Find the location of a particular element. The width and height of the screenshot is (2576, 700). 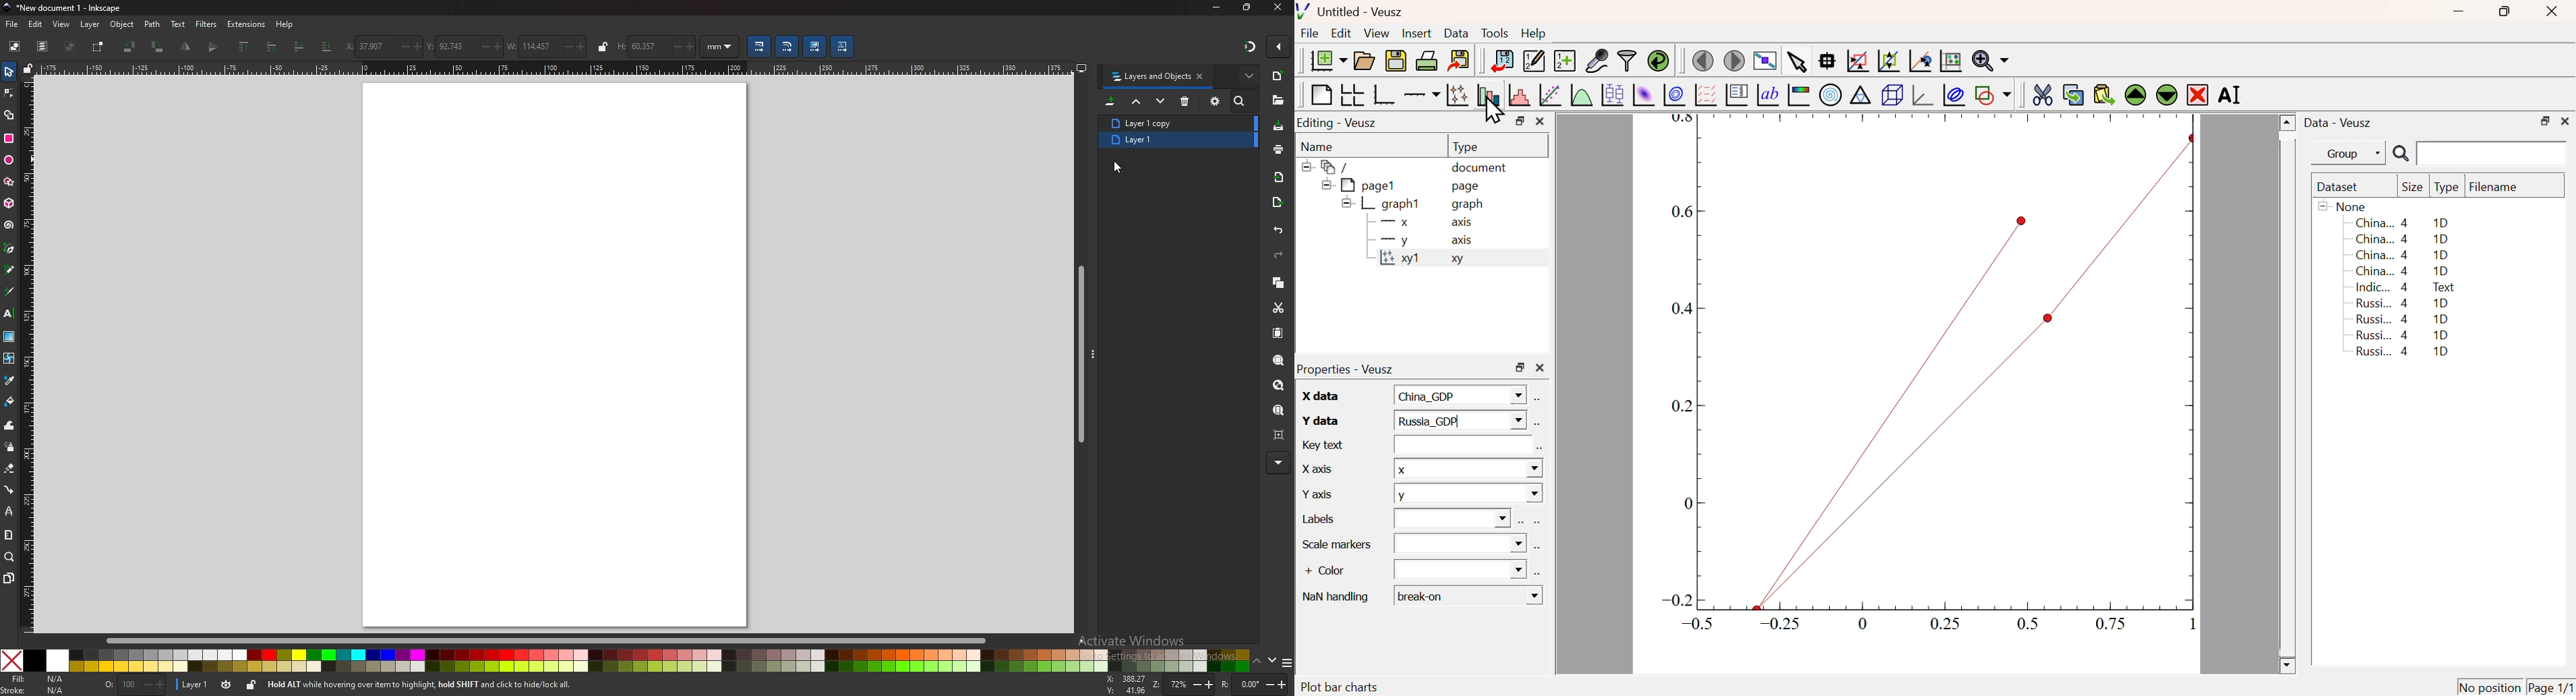

Select using dataset Browser is located at coordinates (1520, 522).